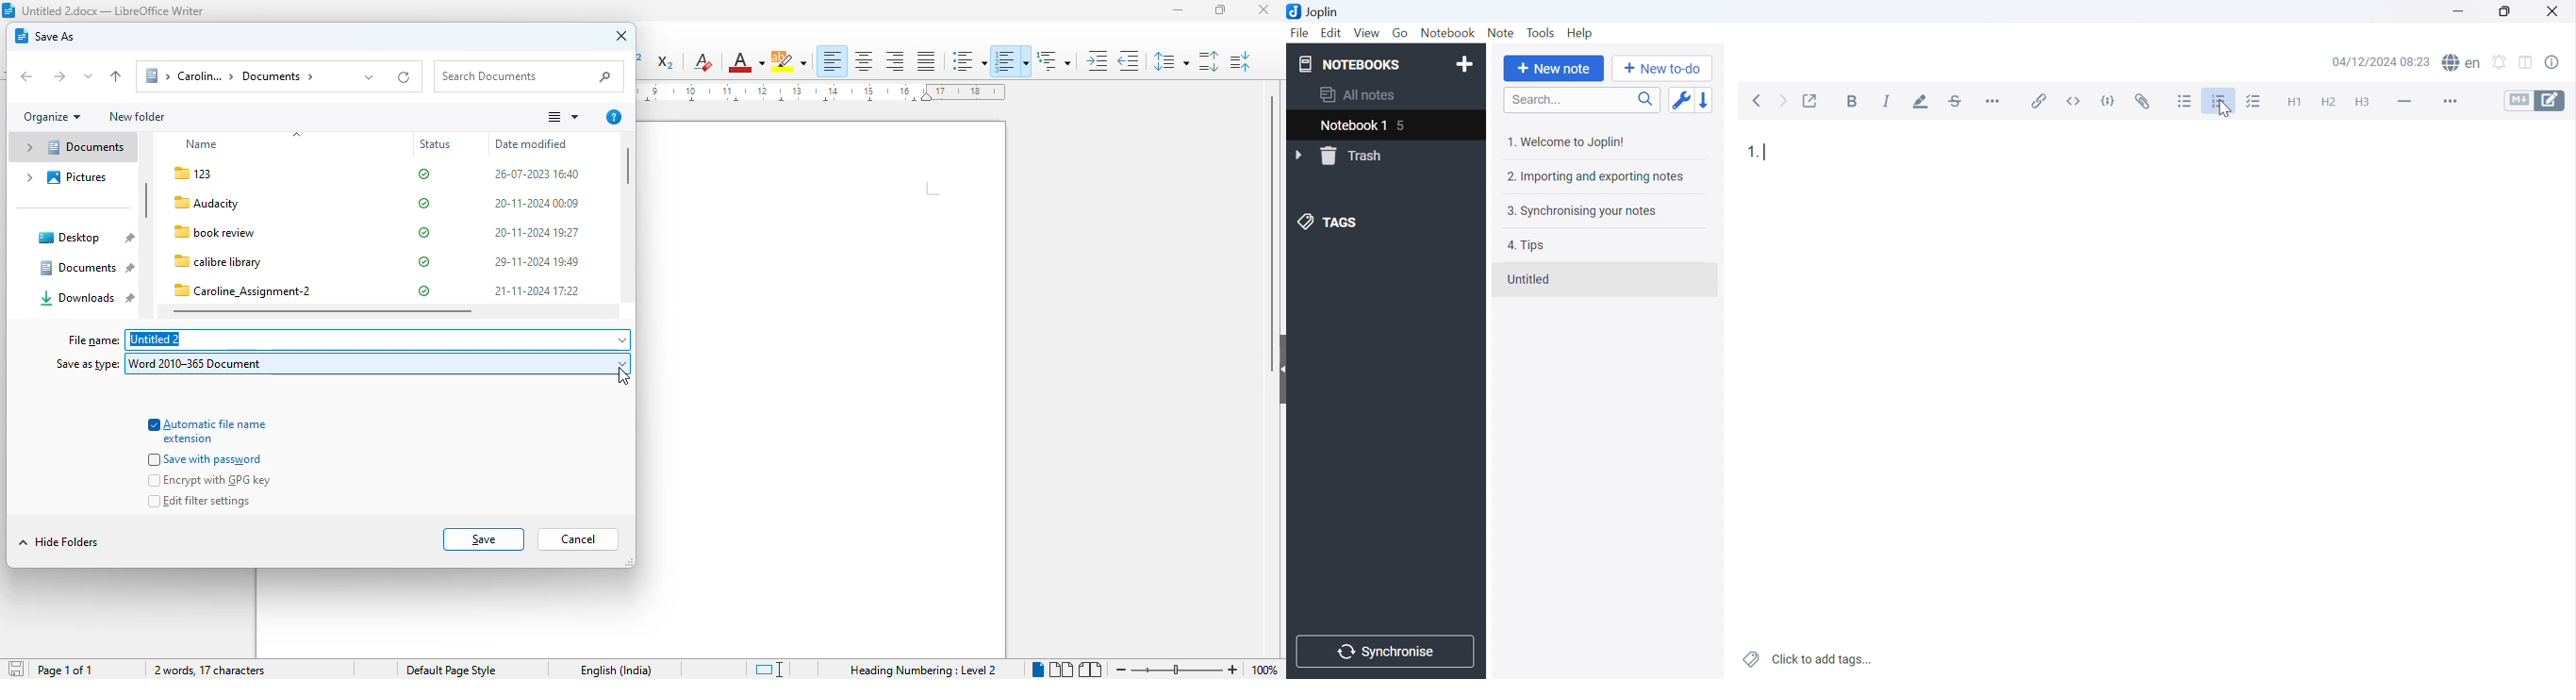 The height and width of the screenshot is (700, 2576). Describe the element at coordinates (87, 298) in the screenshot. I see `downloads` at that location.